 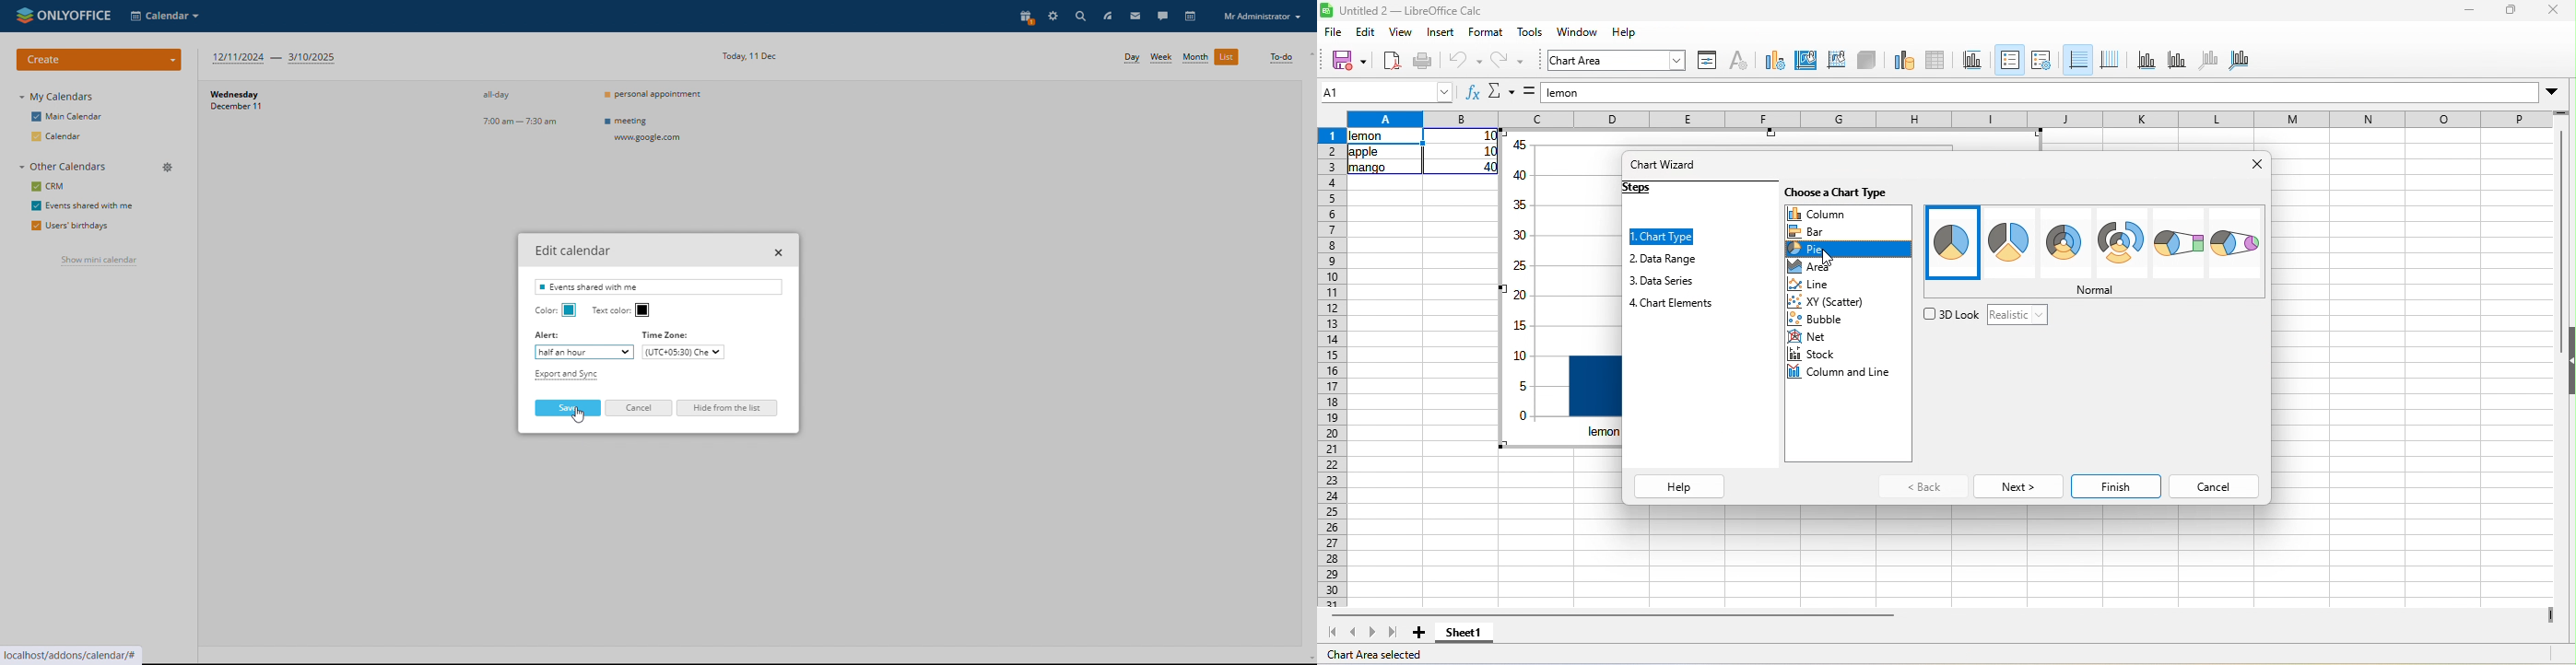 What do you see at coordinates (1665, 260) in the screenshot?
I see `data range` at bounding box center [1665, 260].